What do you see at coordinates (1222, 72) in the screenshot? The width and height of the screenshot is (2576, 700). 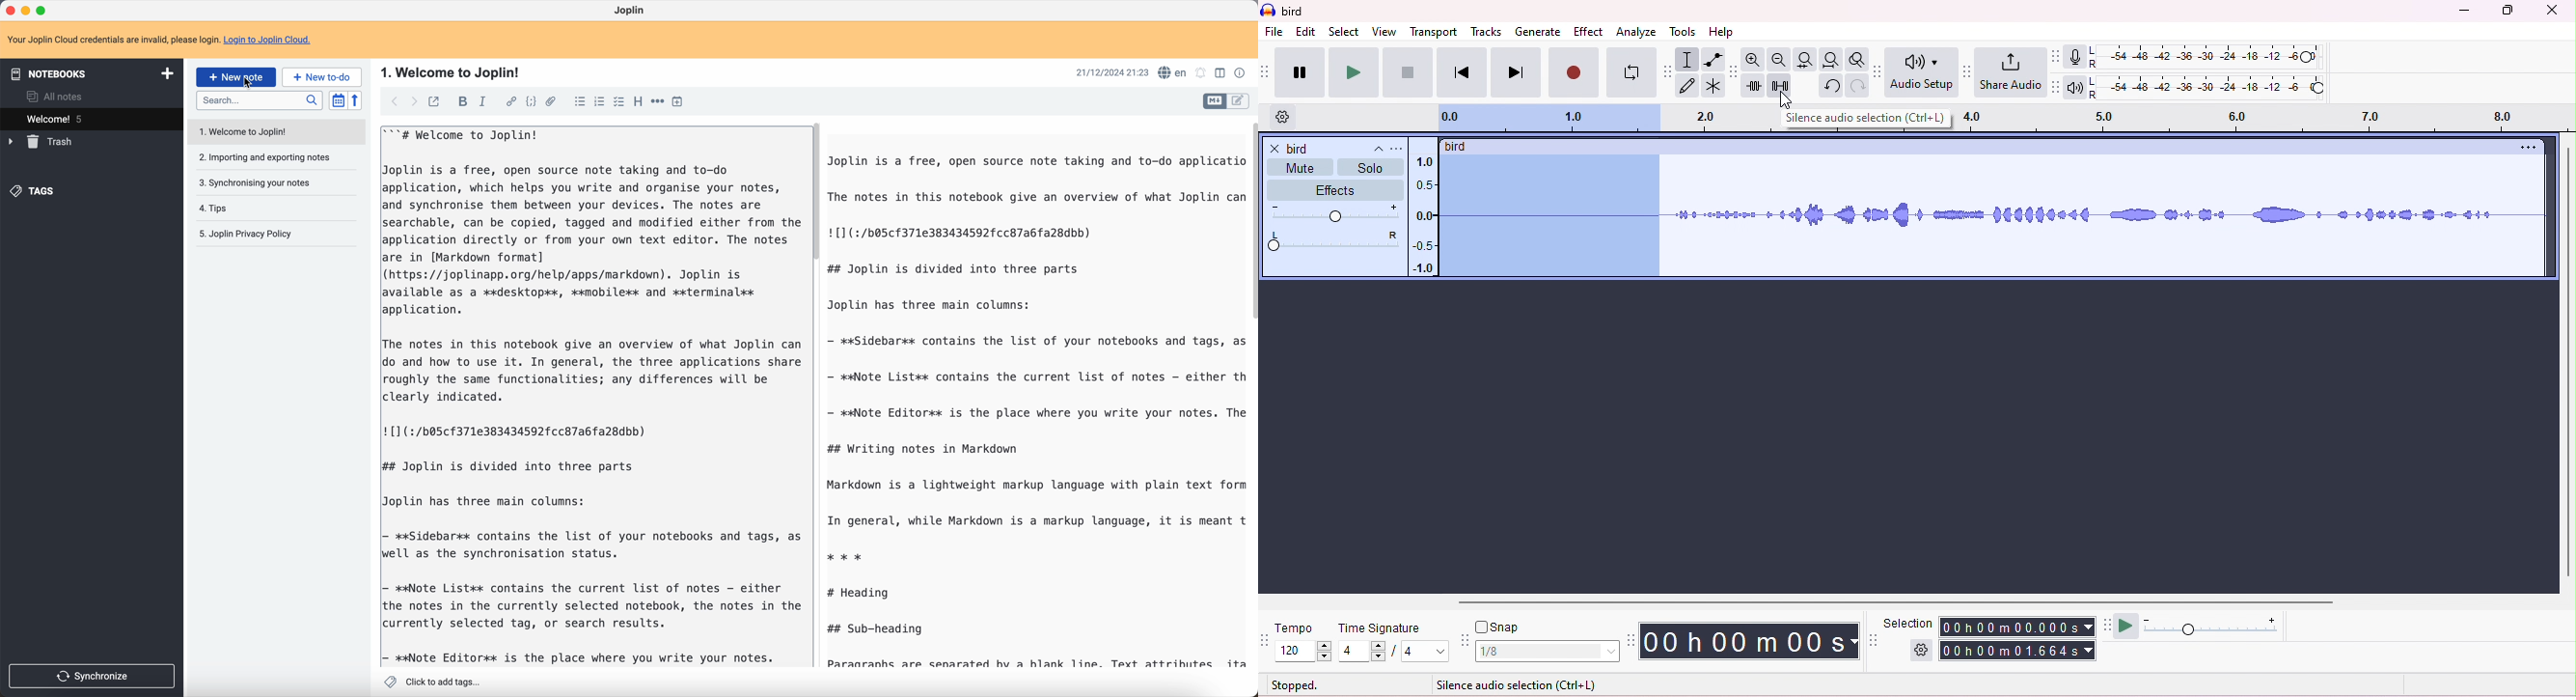 I see `toggle edit layout` at bounding box center [1222, 72].